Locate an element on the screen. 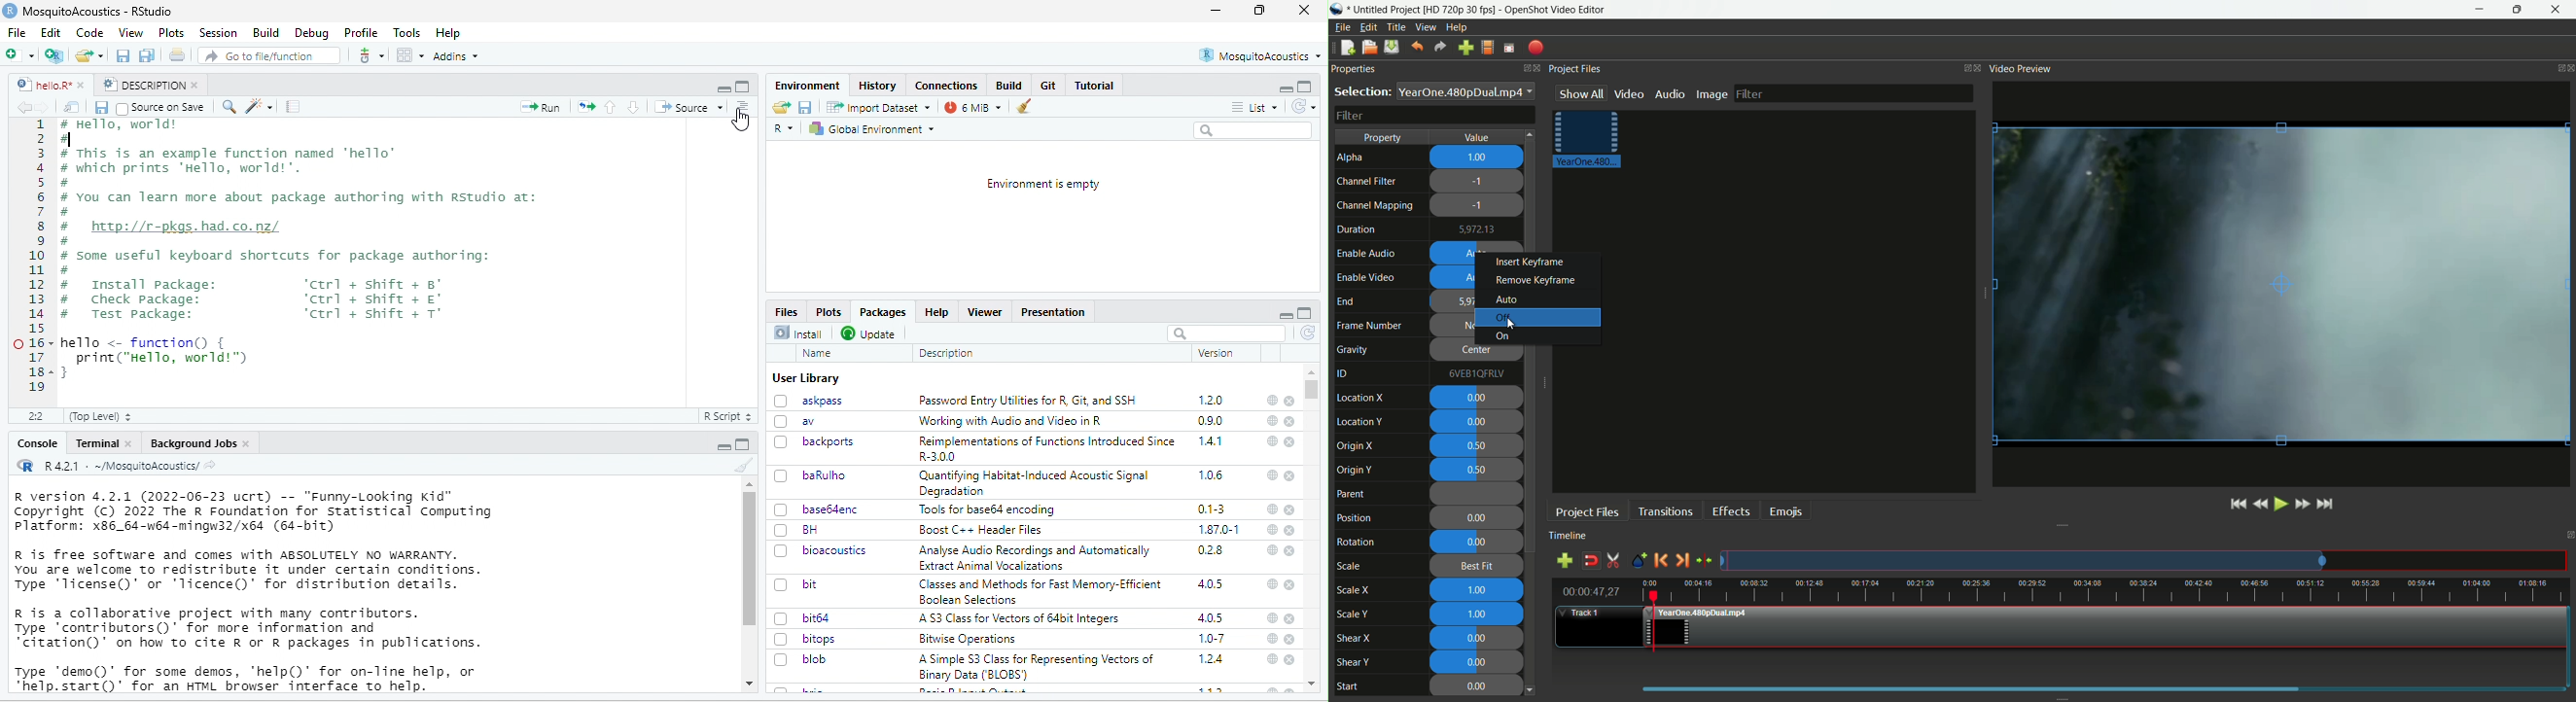 The width and height of the screenshot is (2576, 728). transitions is located at coordinates (1663, 510).